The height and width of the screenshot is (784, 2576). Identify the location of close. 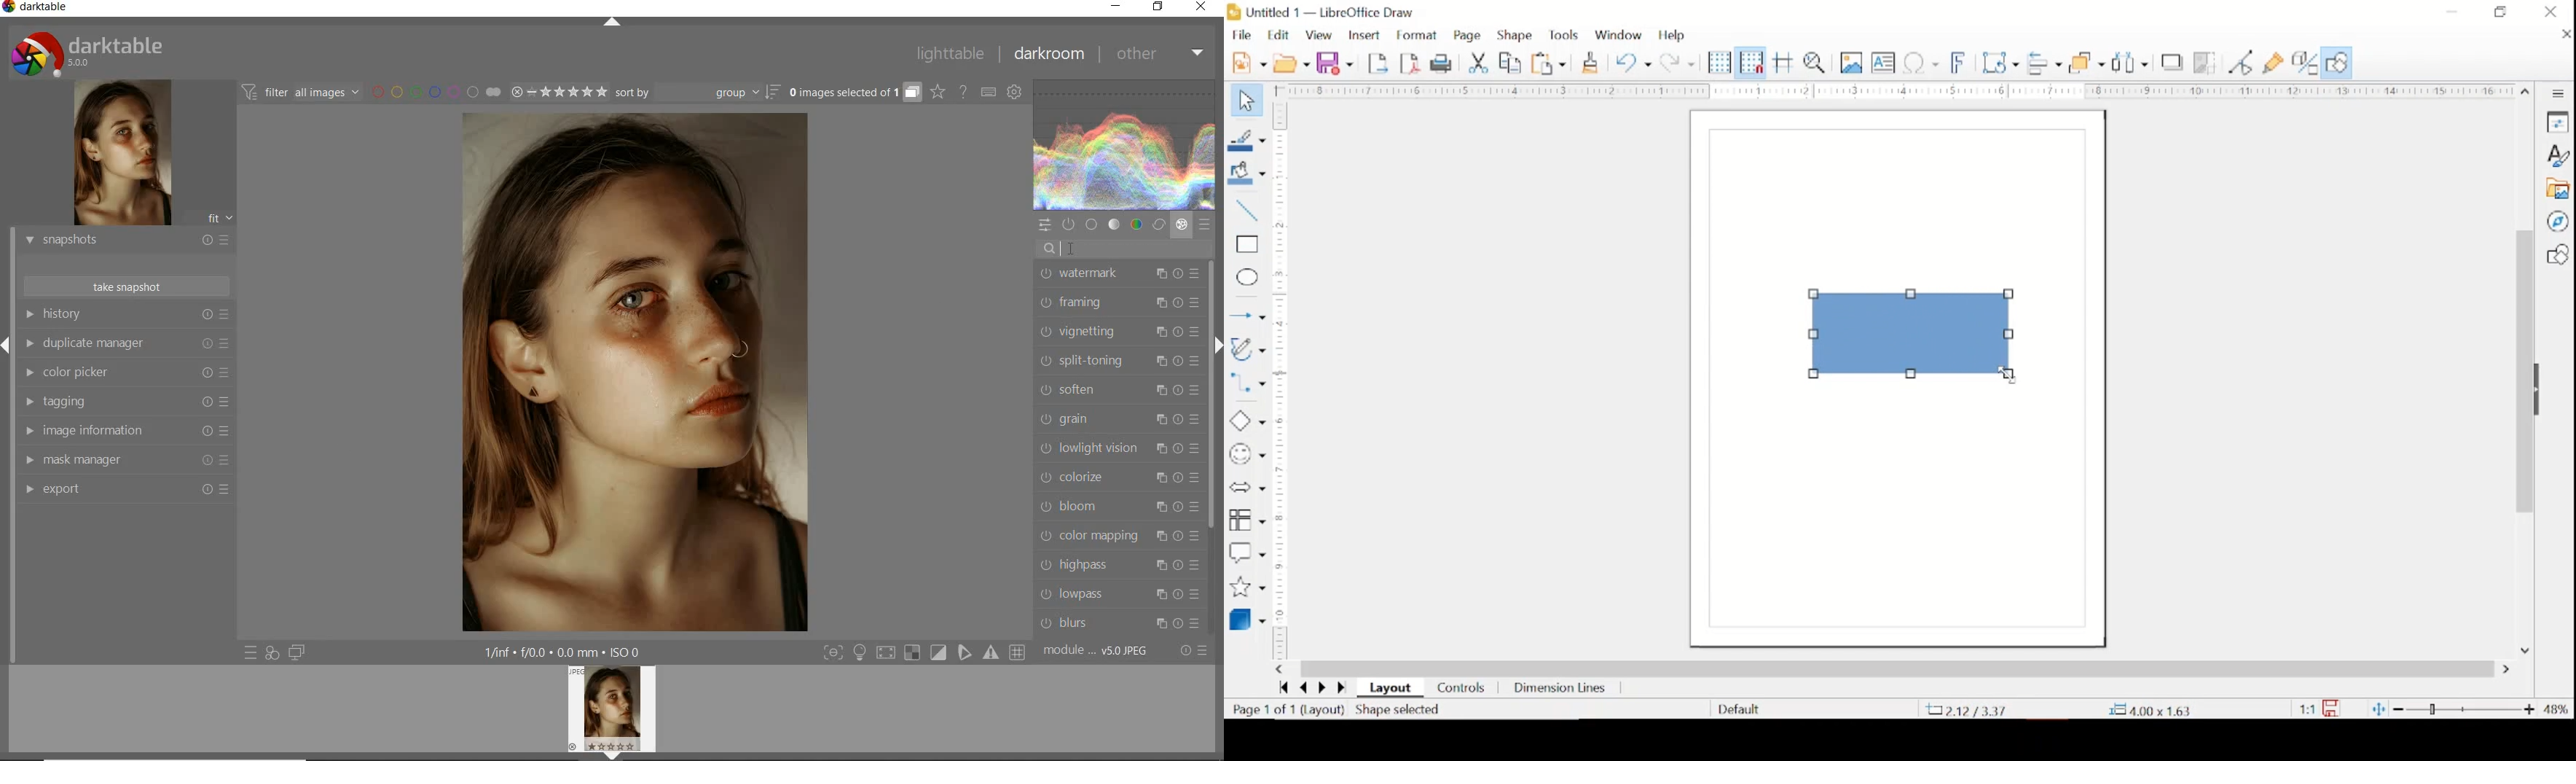
(2551, 12).